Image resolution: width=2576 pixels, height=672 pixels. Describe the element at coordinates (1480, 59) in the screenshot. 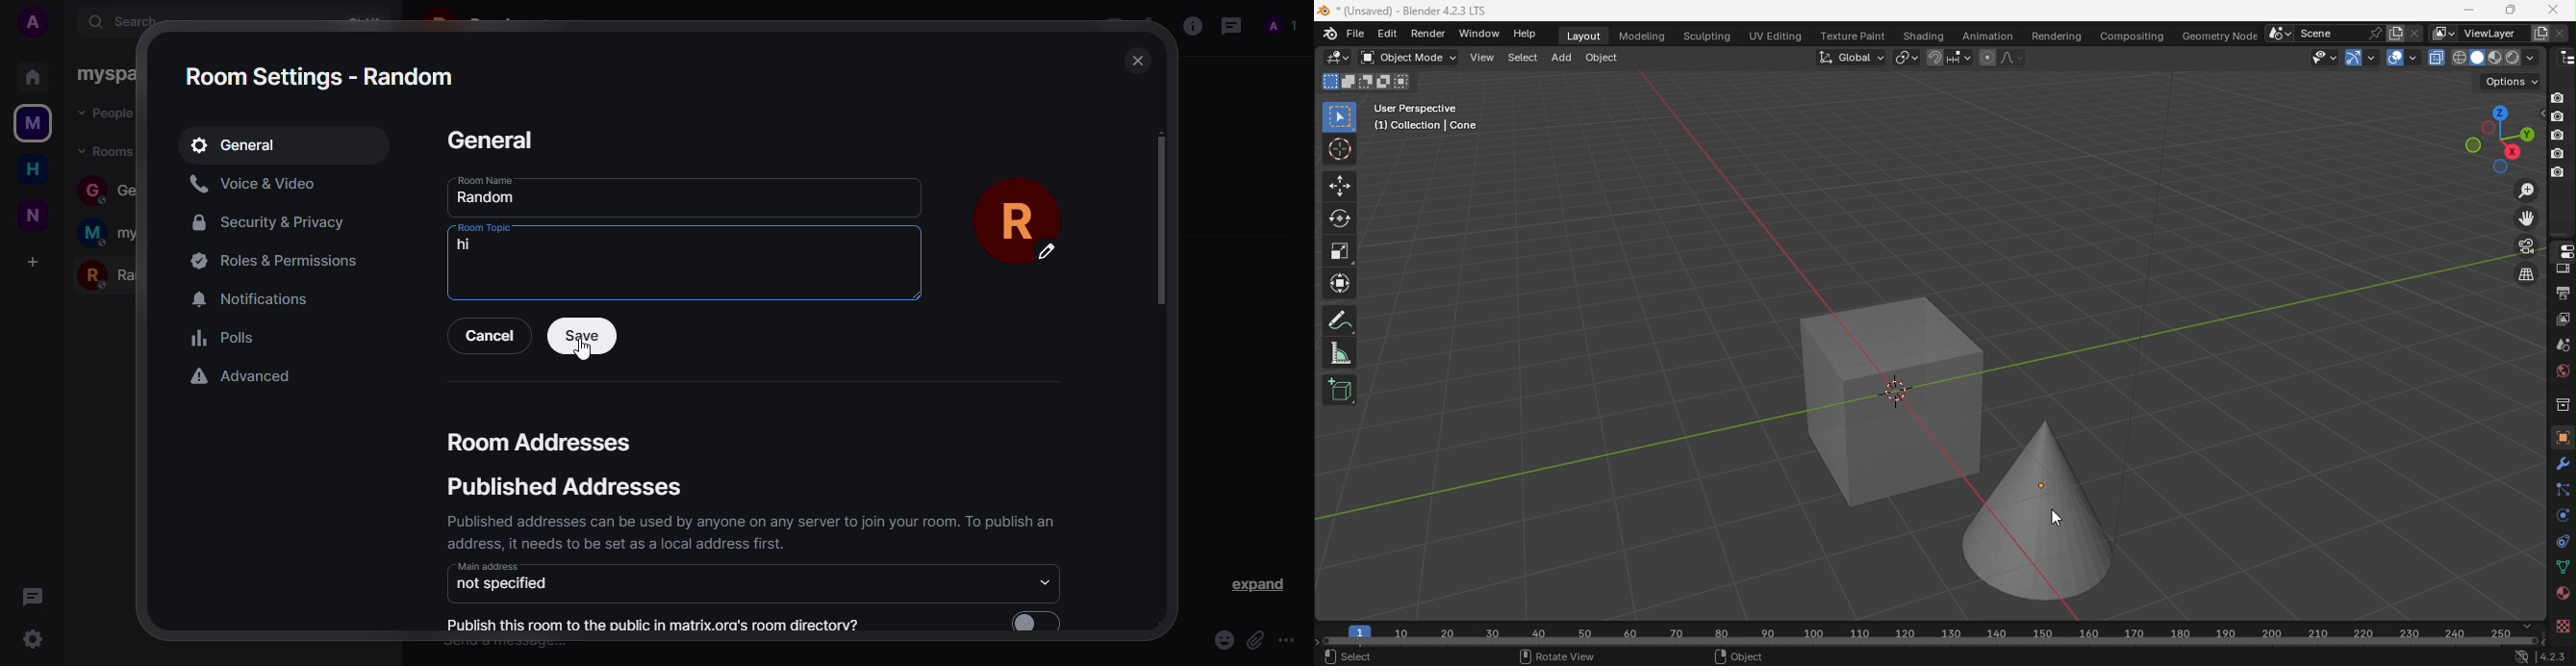

I see `View` at that location.